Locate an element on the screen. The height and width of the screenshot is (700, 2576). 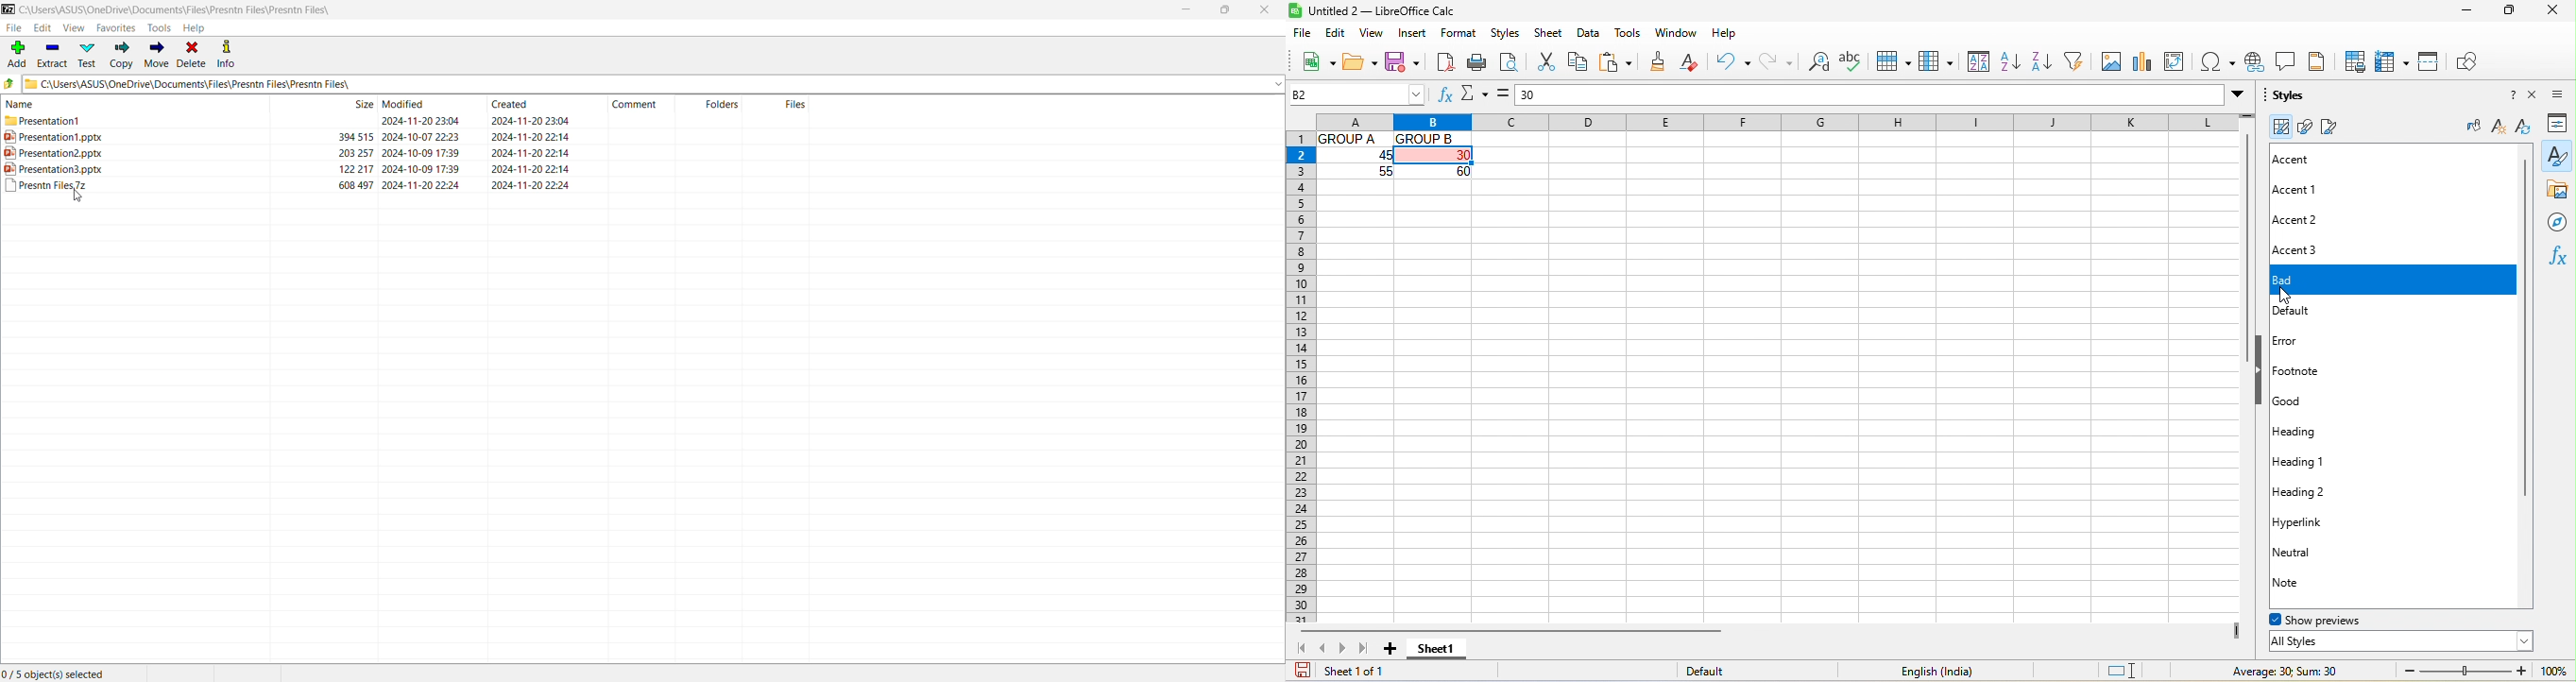
drag to view more columns is located at coordinates (2238, 631).